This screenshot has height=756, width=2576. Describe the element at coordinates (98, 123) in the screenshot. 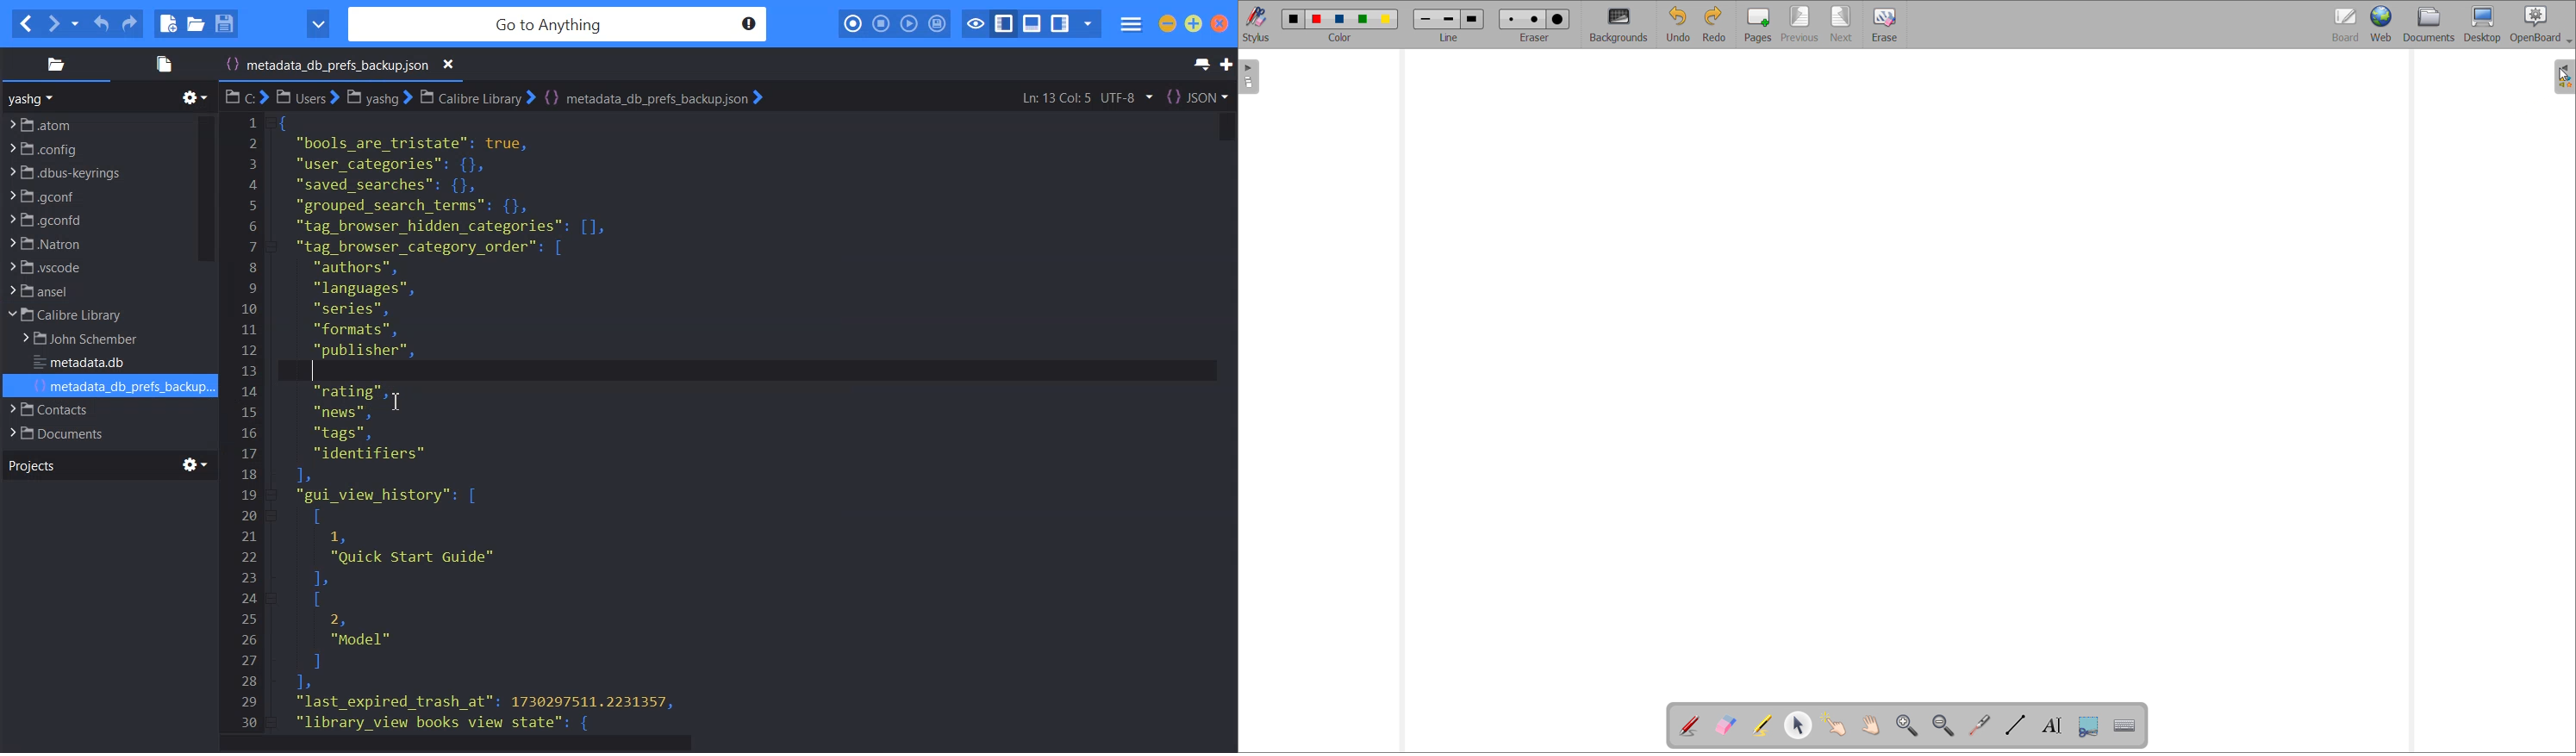

I see `File` at that location.